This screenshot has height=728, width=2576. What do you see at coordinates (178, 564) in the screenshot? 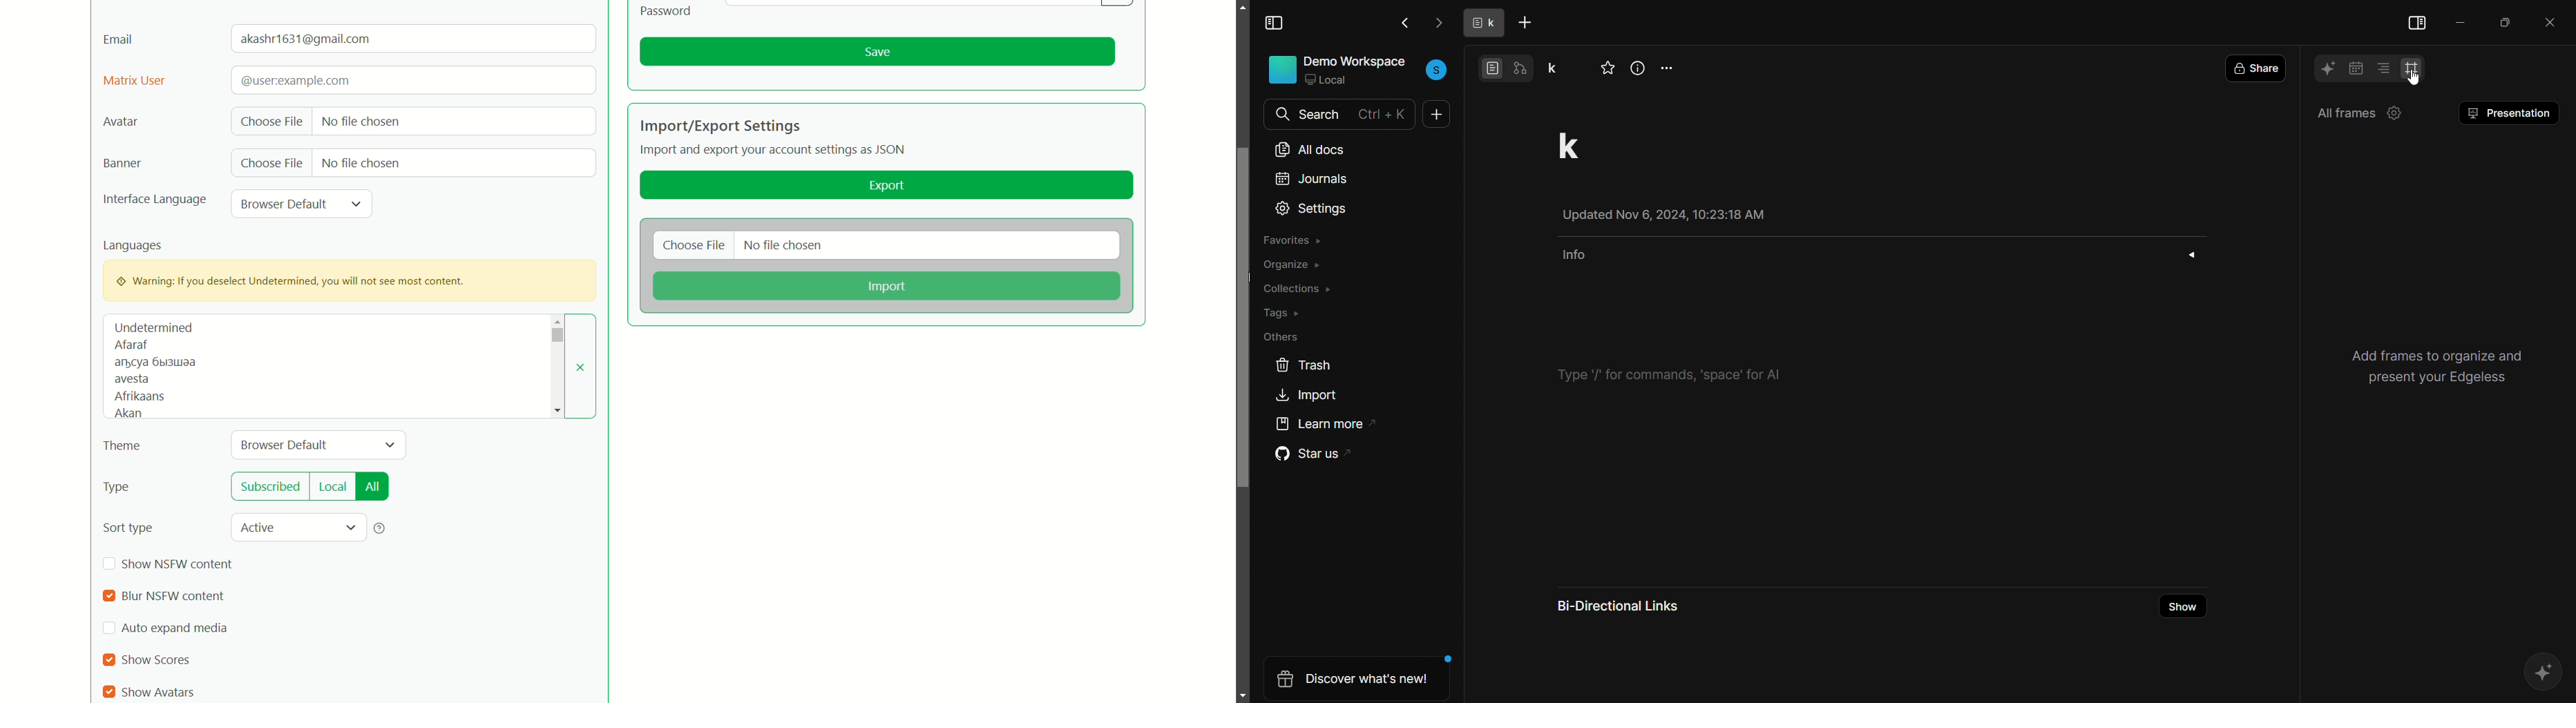
I see `show nsfw content` at bounding box center [178, 564].